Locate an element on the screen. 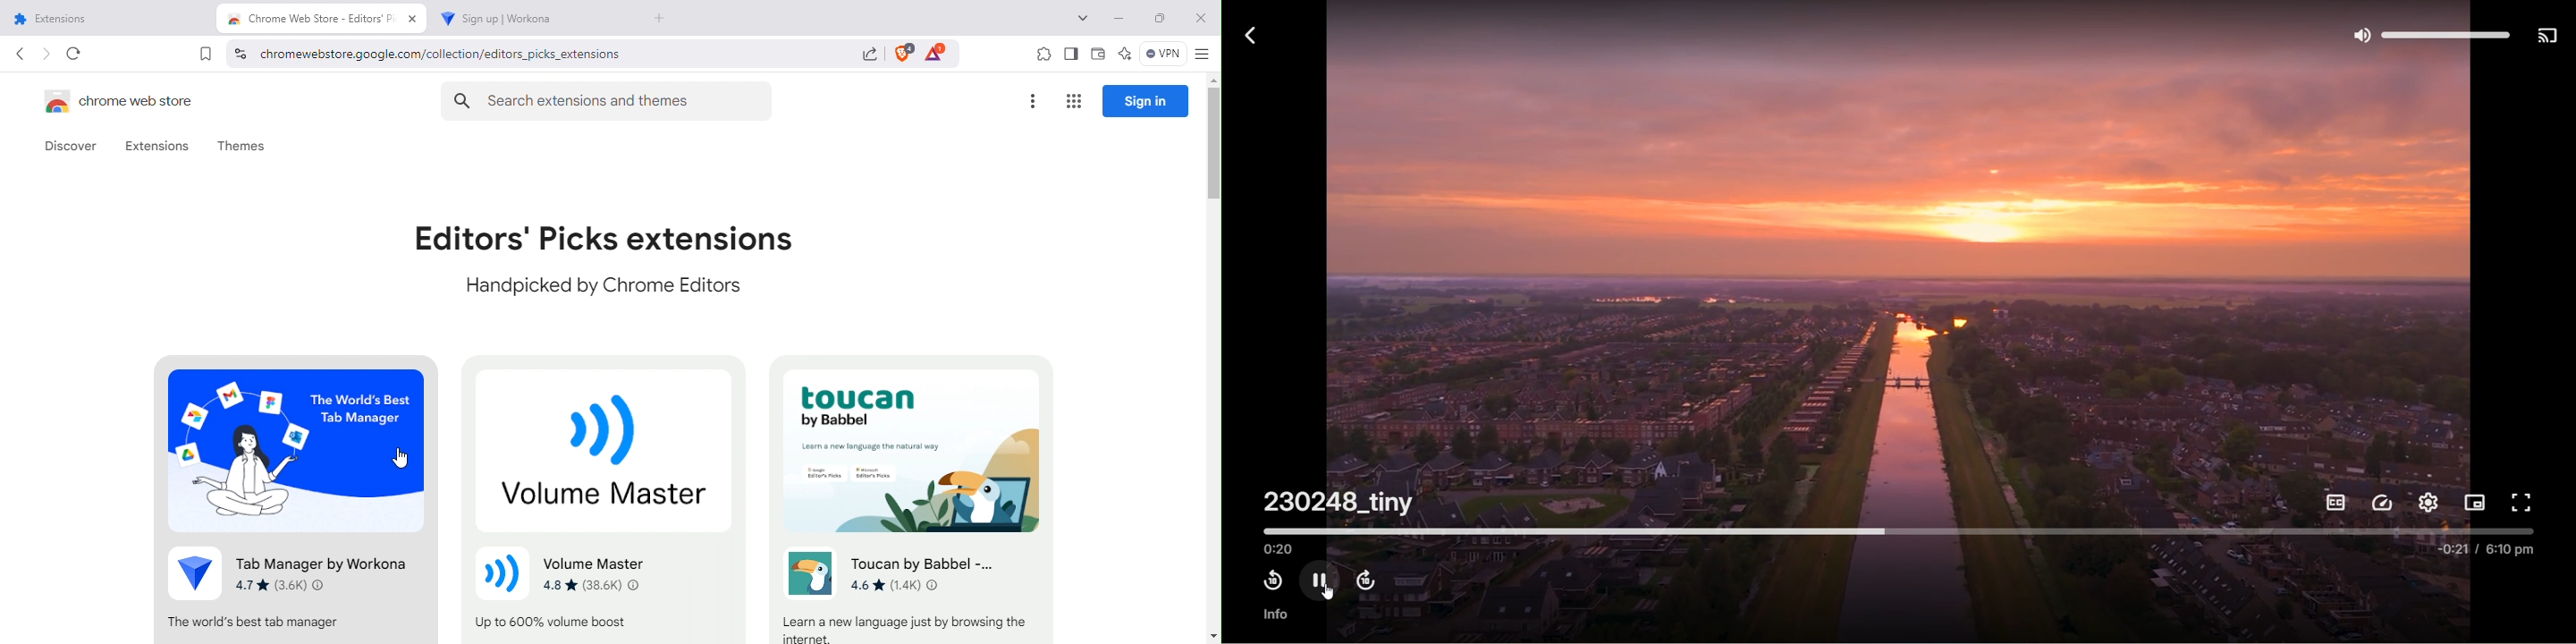 The width and height of the screenshot is (2576, 644). Extensions tab is located at coordinates (112, 19).